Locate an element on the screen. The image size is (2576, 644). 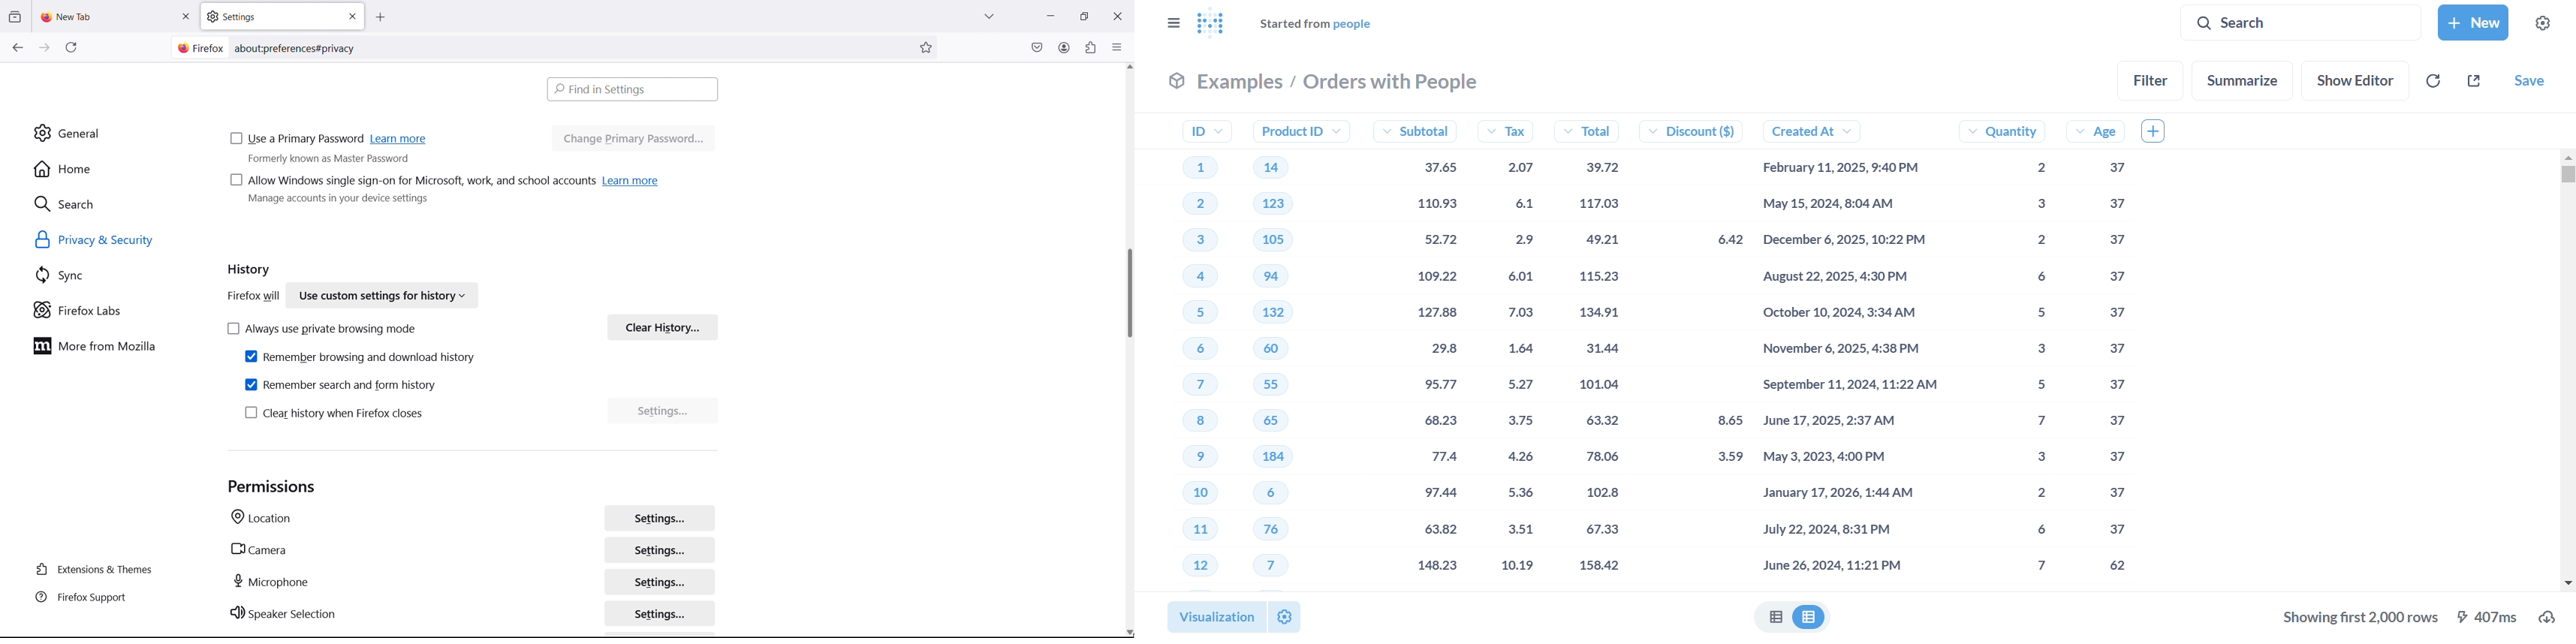
camera permission settings is located at coordinates (659, 549).